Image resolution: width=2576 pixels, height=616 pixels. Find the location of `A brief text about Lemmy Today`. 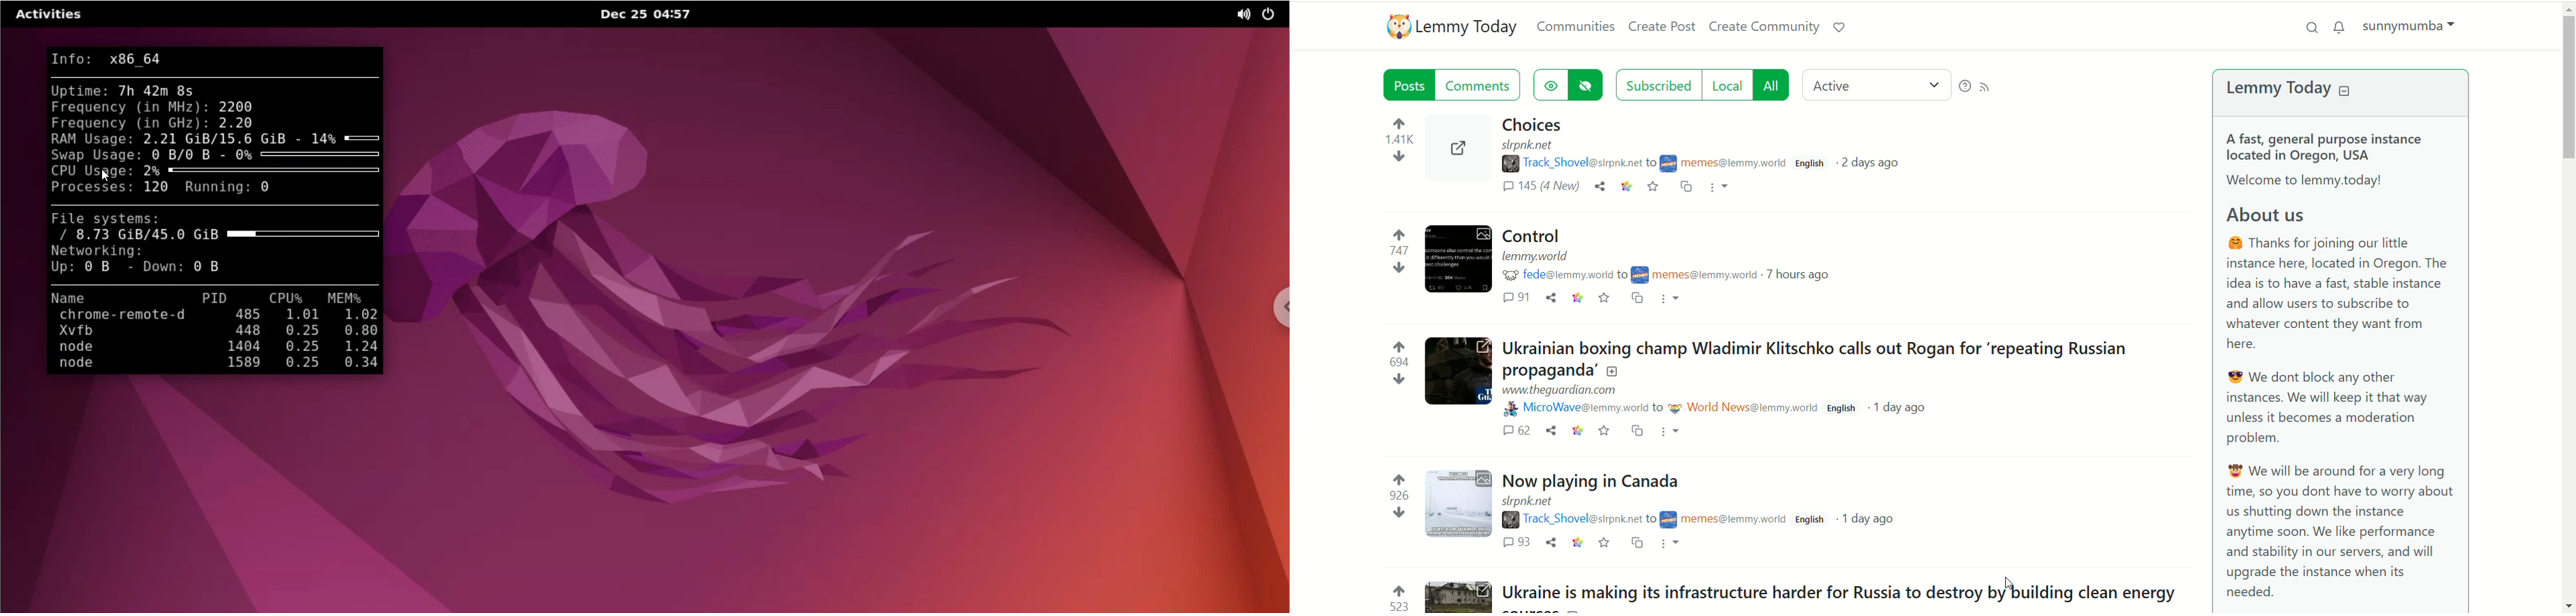

A brief text about Lemmy Today is located at coordinates (2348, 365).